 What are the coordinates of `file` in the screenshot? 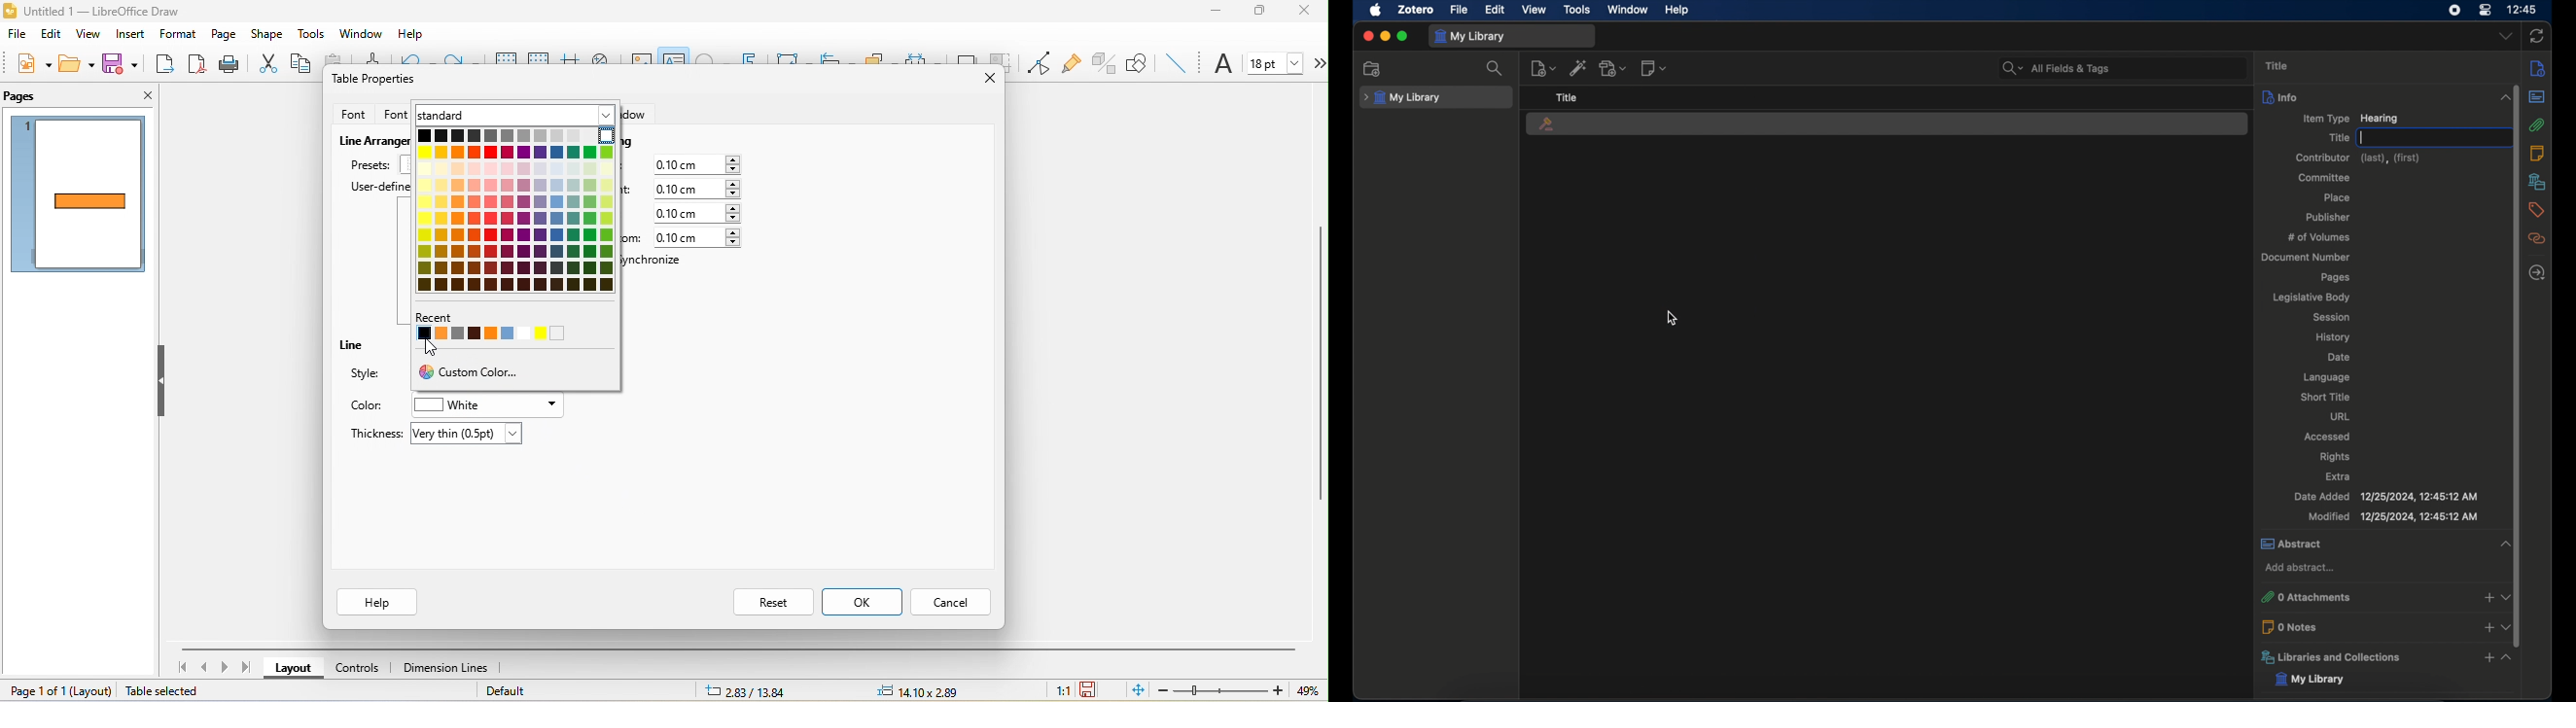 It's located at (1460, 10).